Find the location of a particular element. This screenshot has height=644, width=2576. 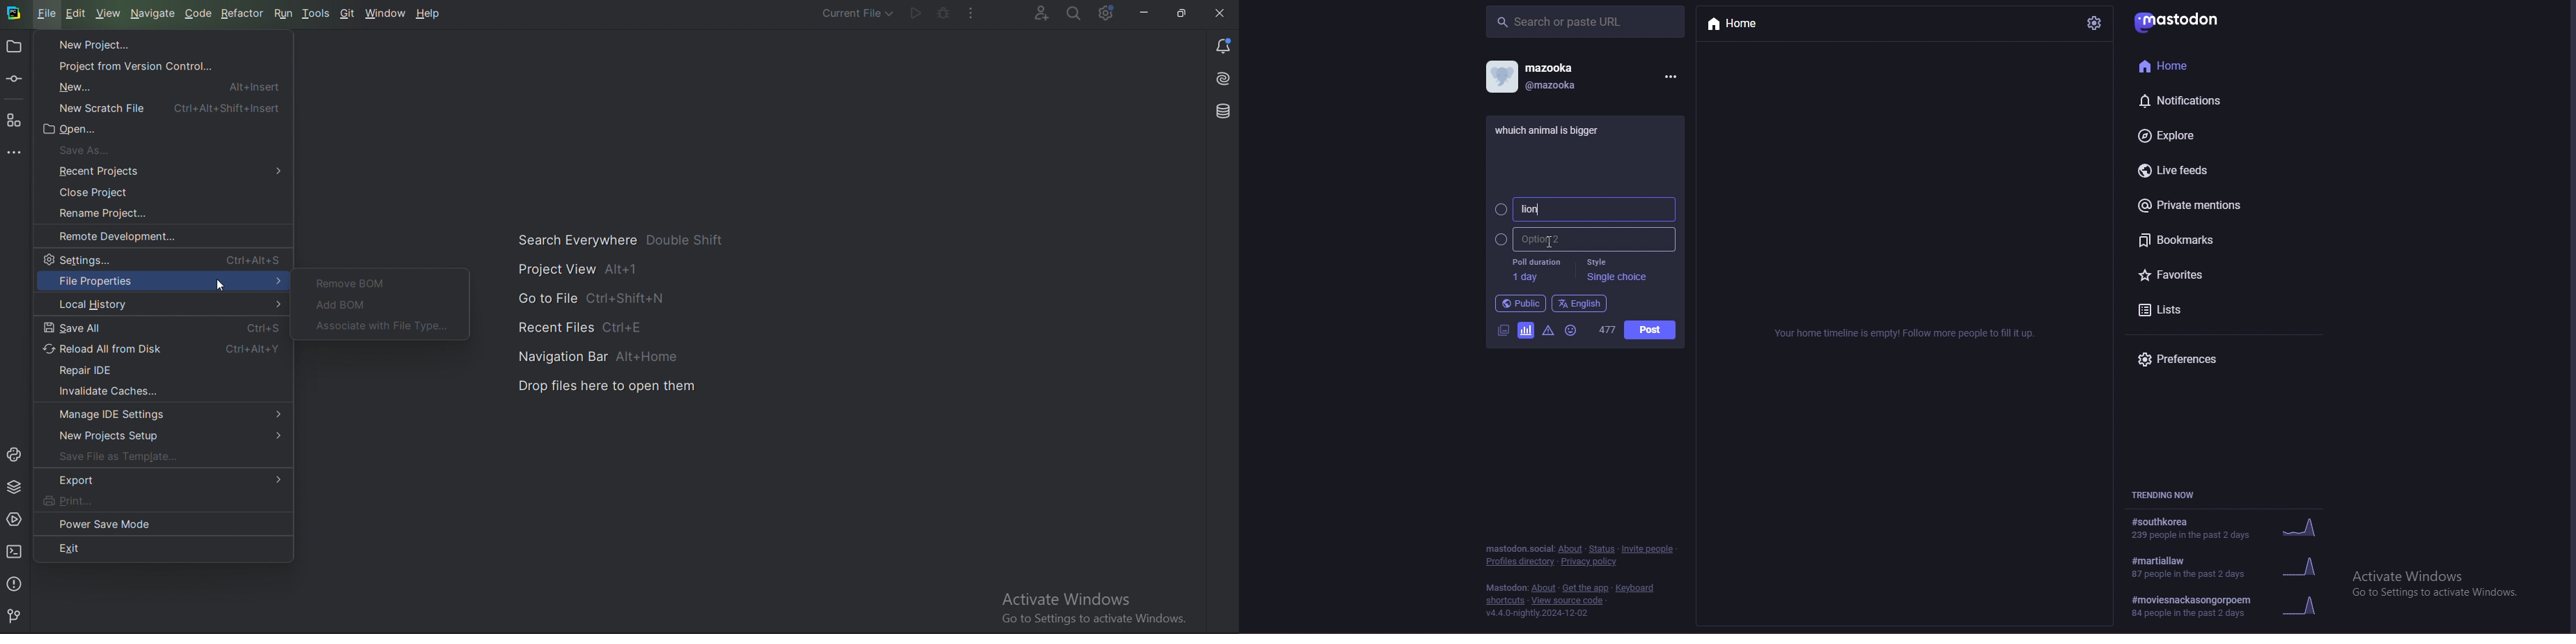

Refactor is located at coordinates (245, 14).